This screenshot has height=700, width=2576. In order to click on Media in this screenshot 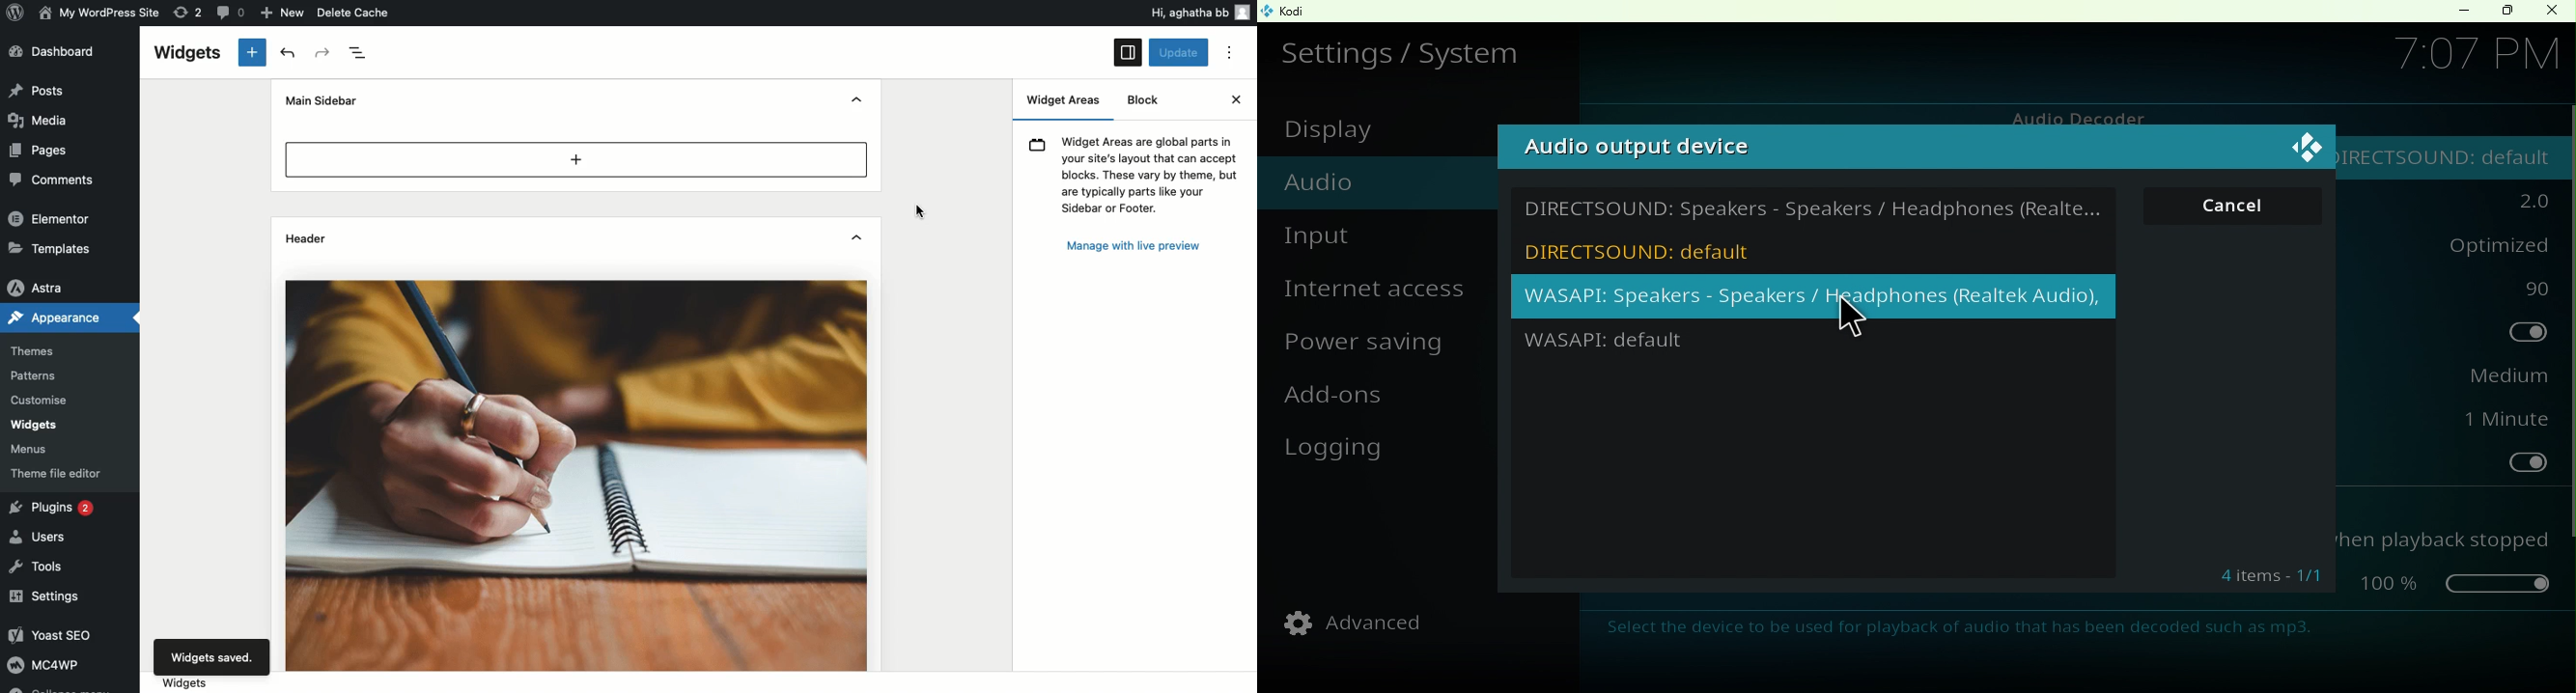, I will do `click(40, 119)`.